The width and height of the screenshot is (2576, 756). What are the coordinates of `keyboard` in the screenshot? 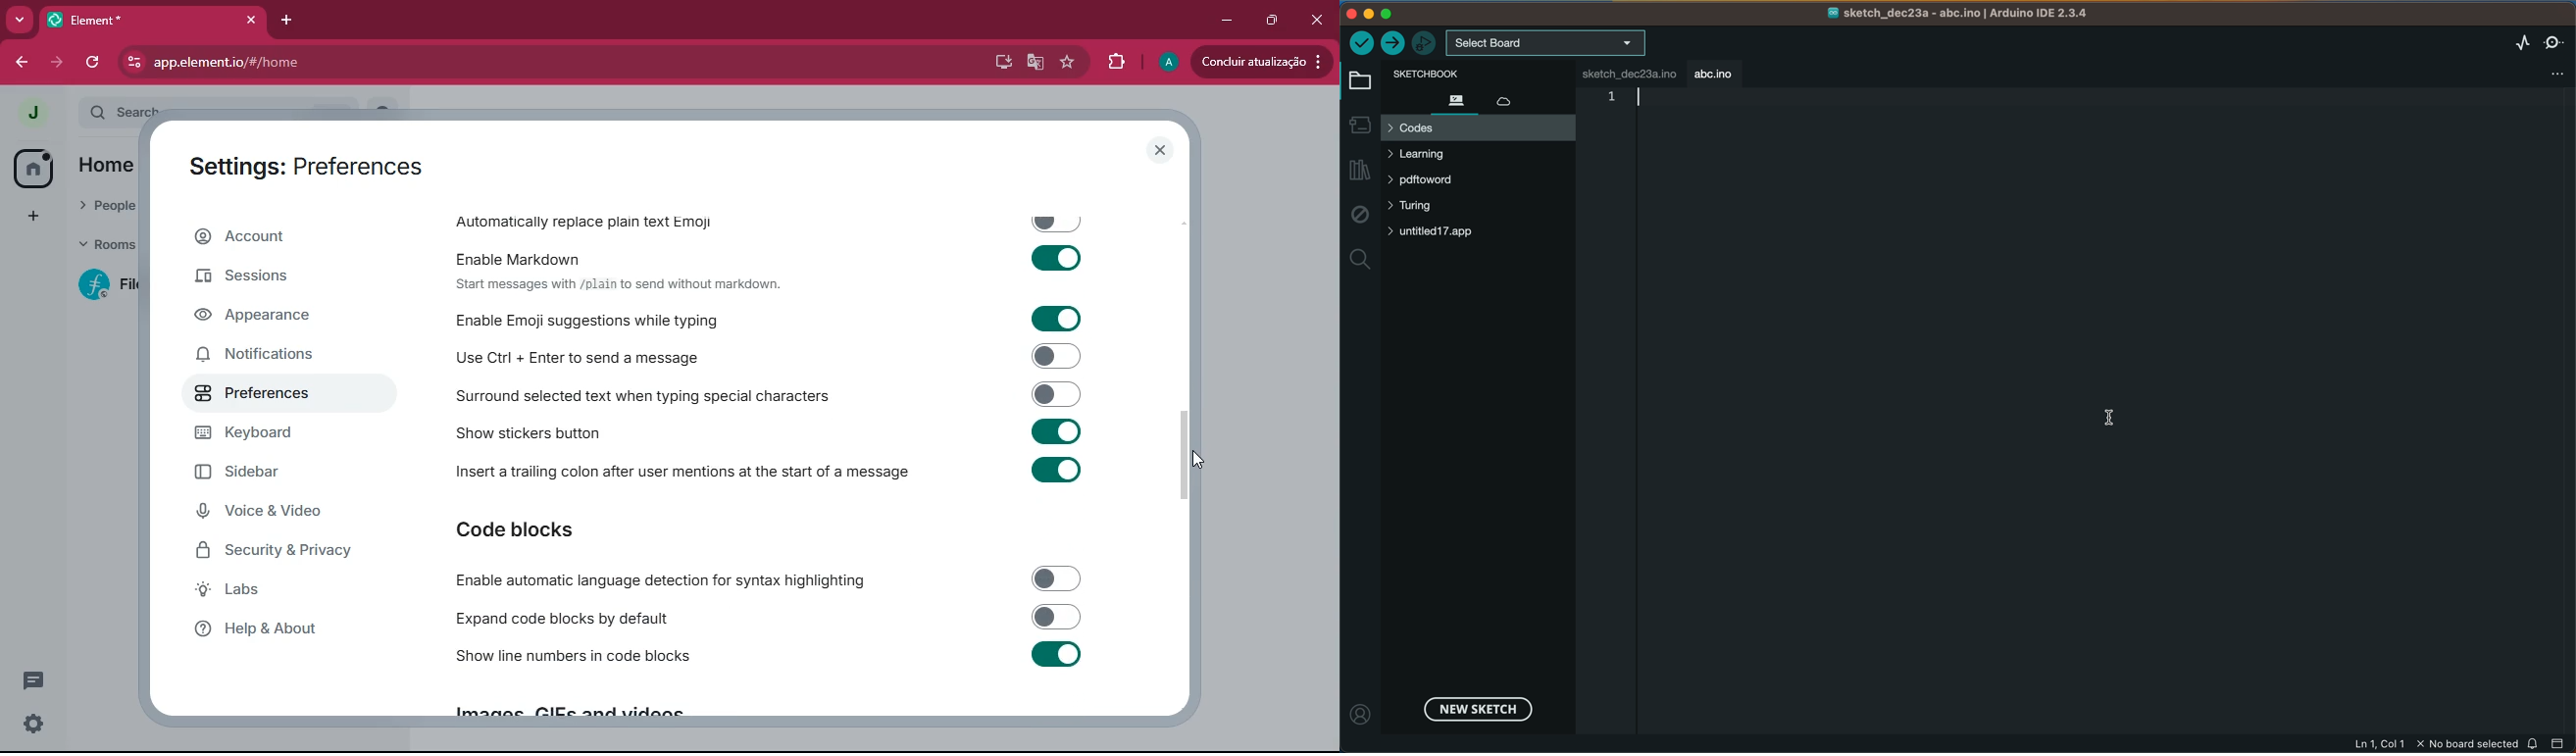 It's located at (293, 433).